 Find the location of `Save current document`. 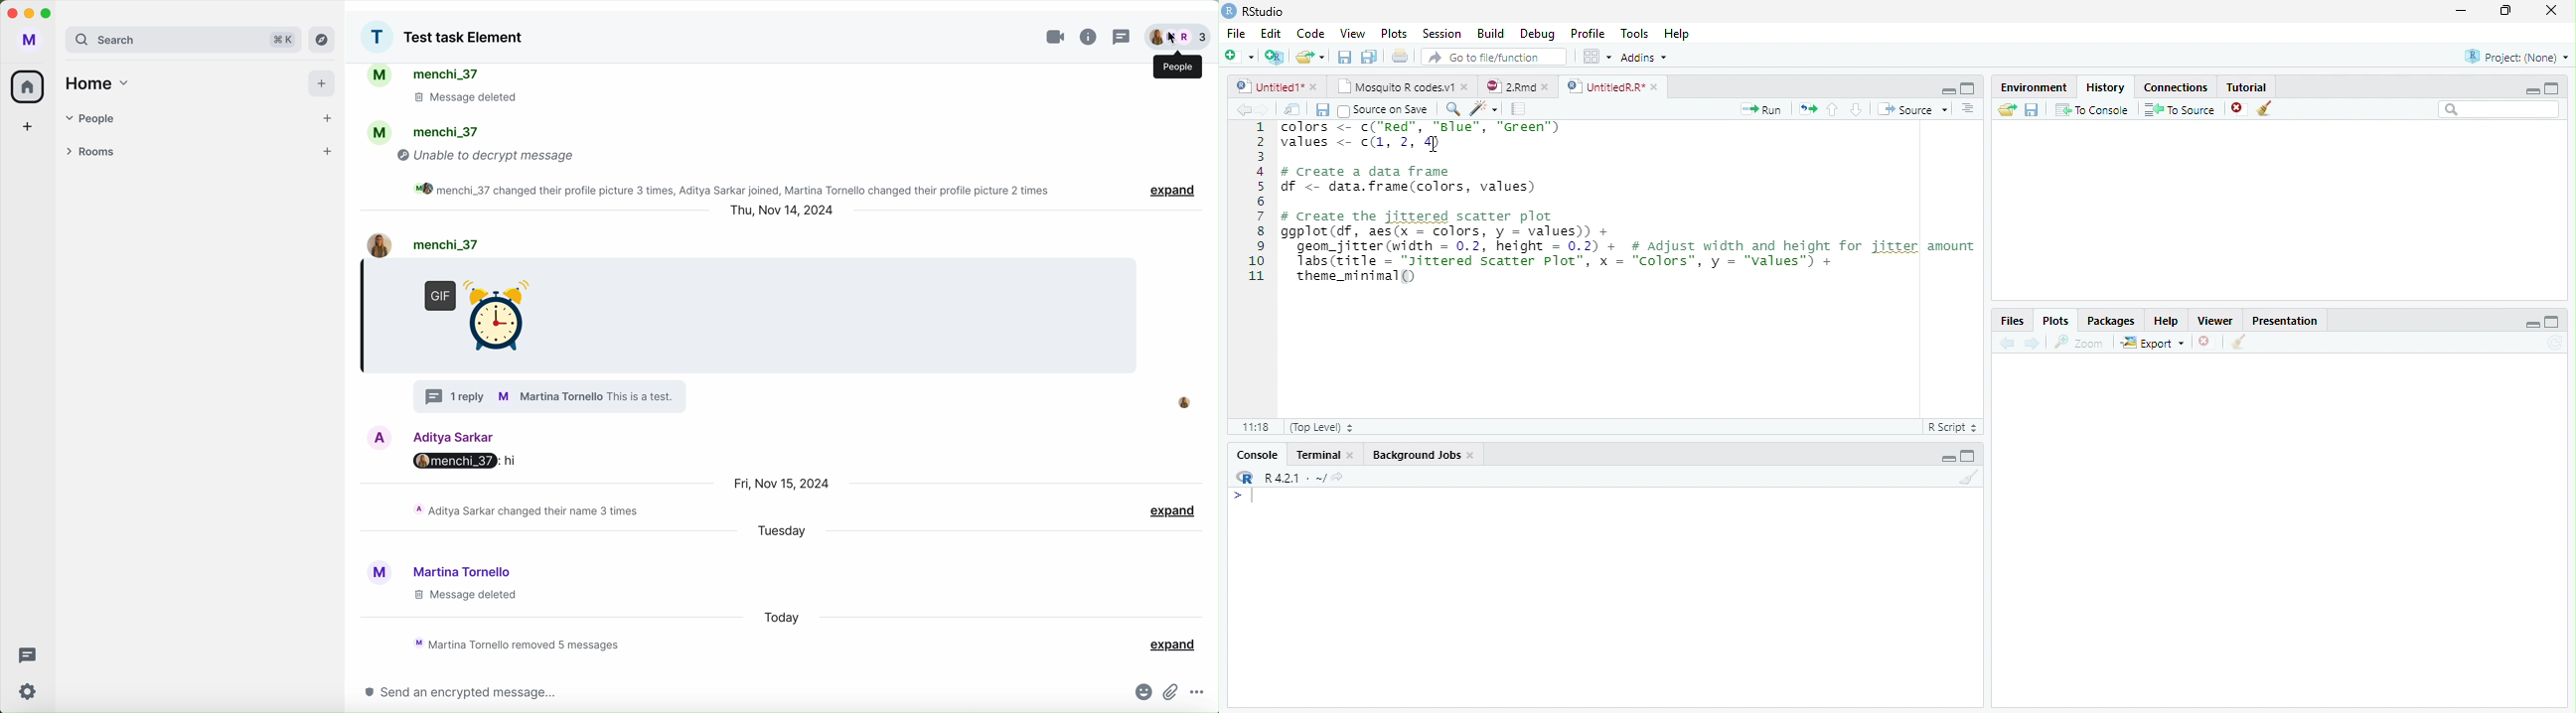

Save current document is located at coordinates (1345, 57).